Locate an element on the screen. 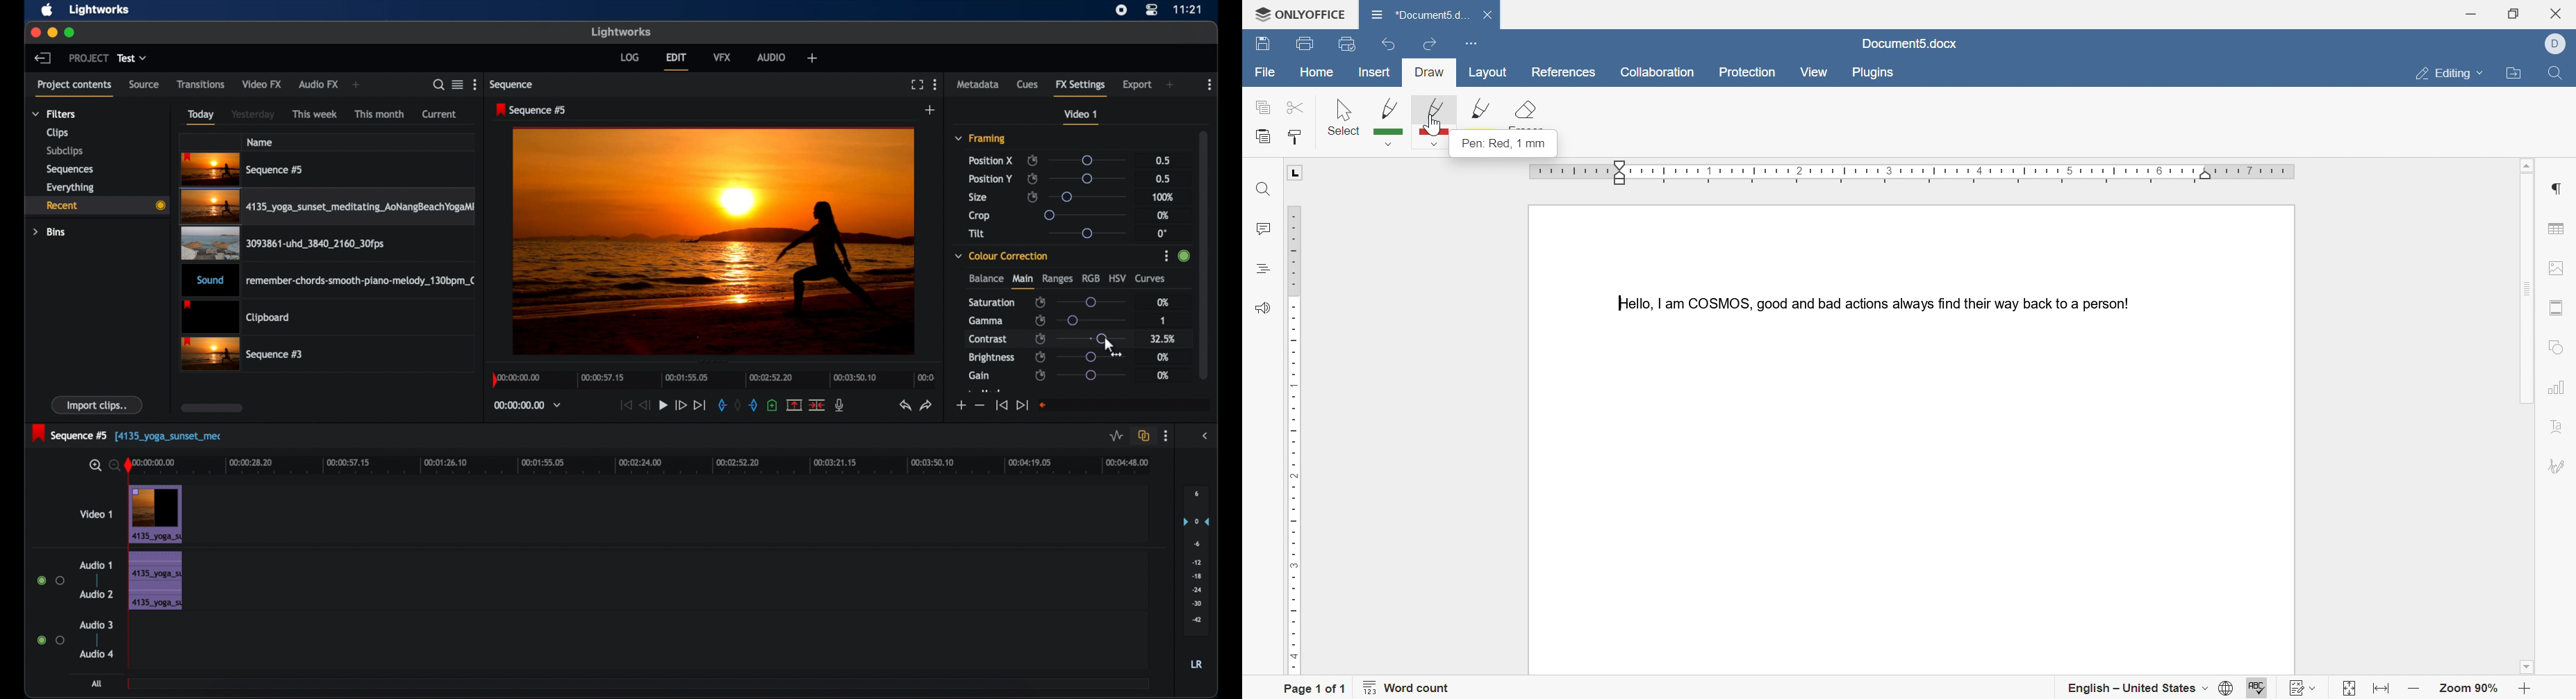 This screenshot has height=700, width=2576. slider change is located at coordinates (1182, 260).